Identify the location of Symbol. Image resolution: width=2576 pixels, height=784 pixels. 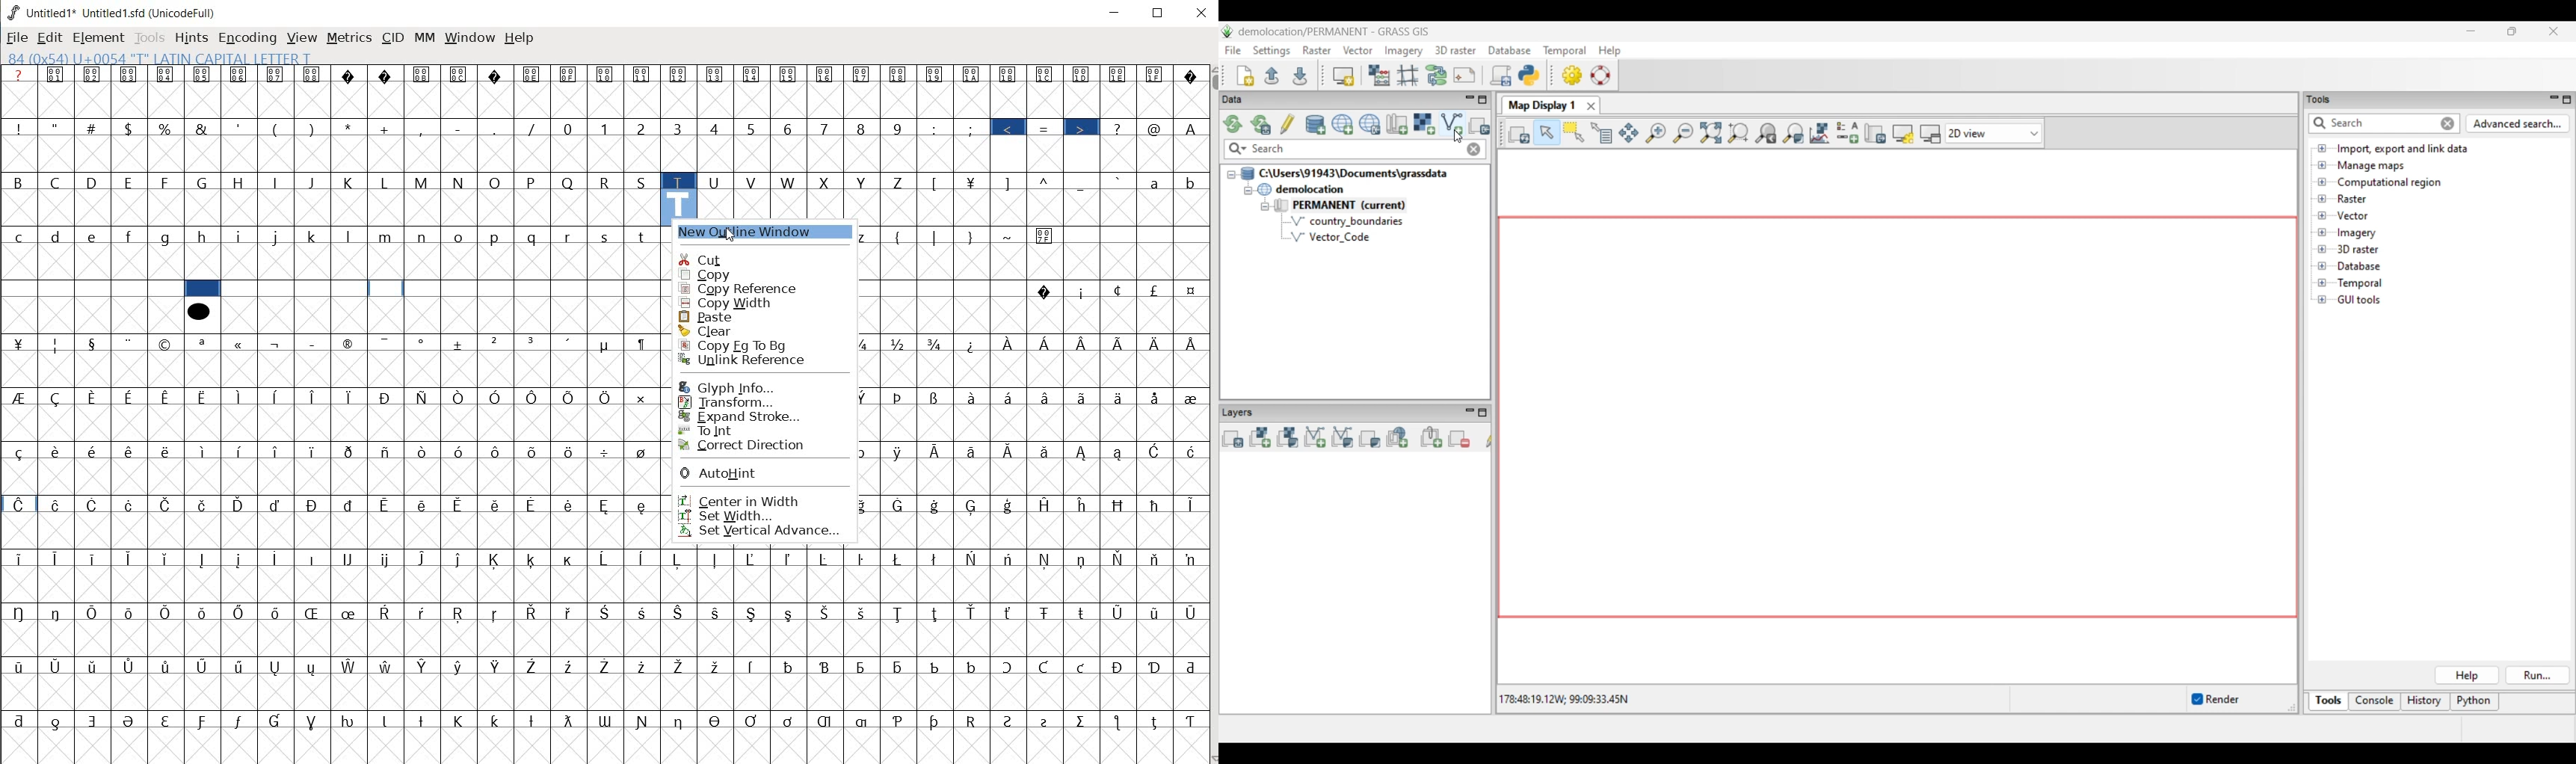
(1189, 451).